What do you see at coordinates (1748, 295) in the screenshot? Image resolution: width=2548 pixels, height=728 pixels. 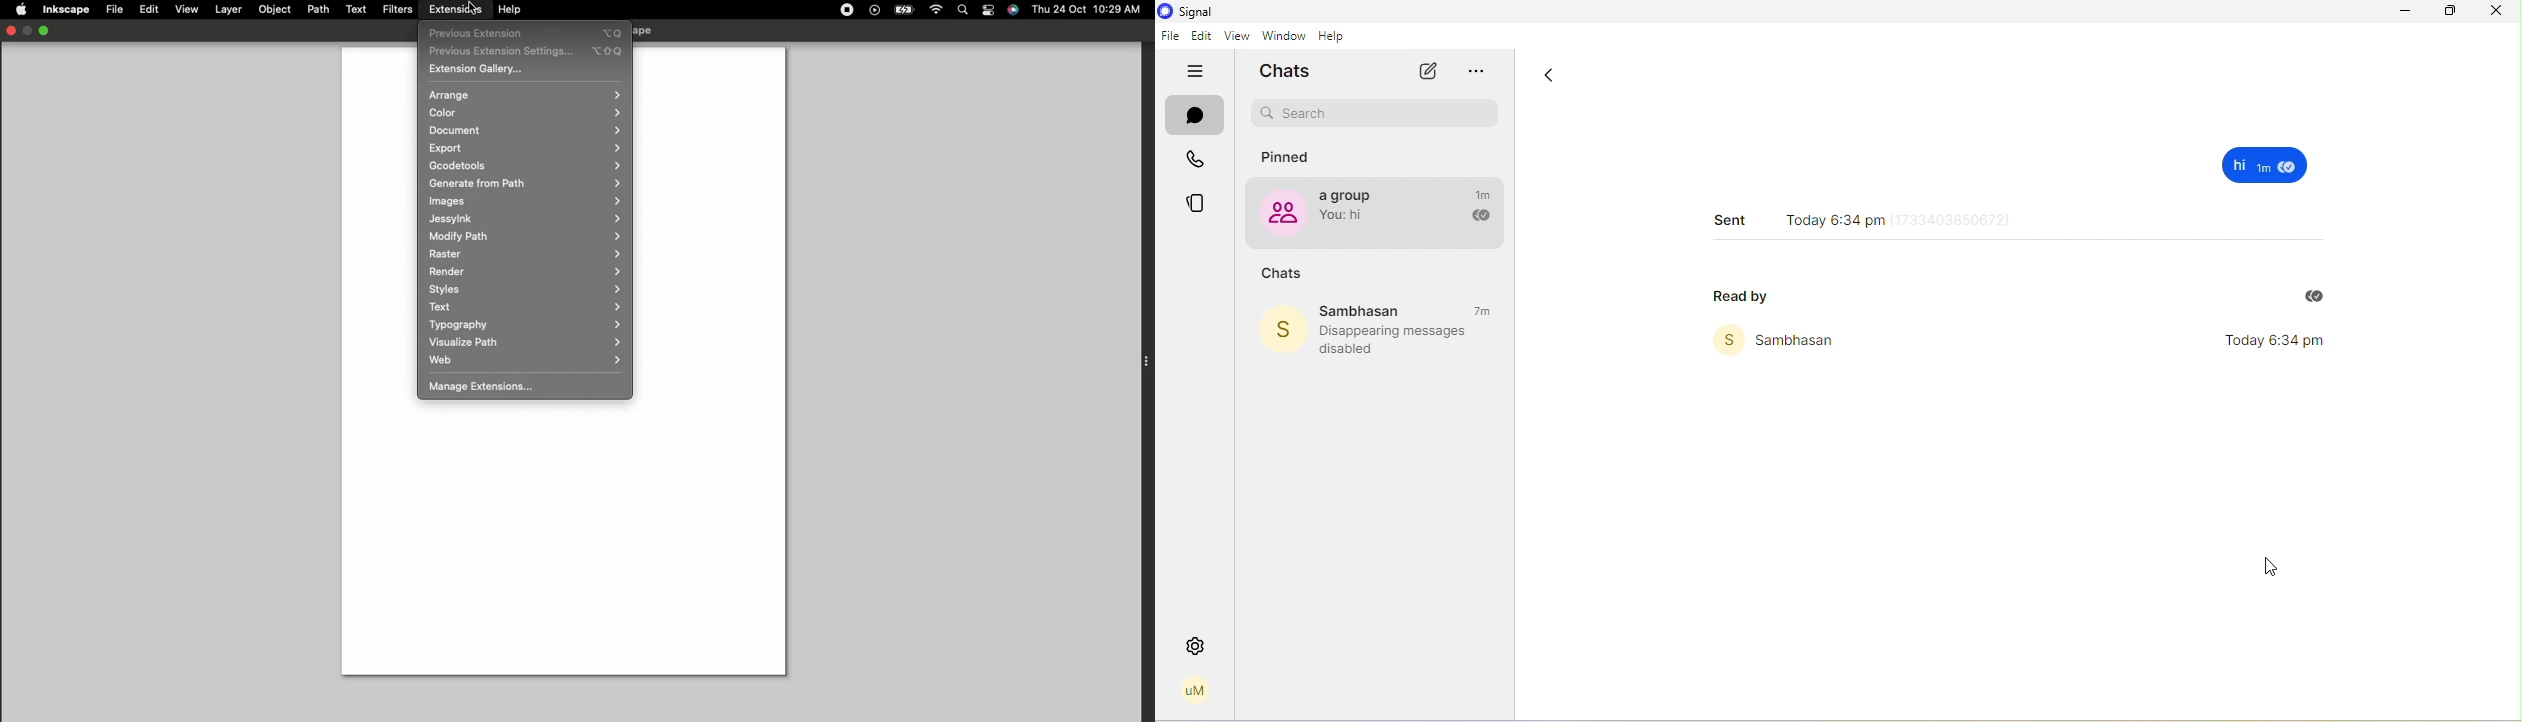 I see `read by` at bounding box center [1748, 295].